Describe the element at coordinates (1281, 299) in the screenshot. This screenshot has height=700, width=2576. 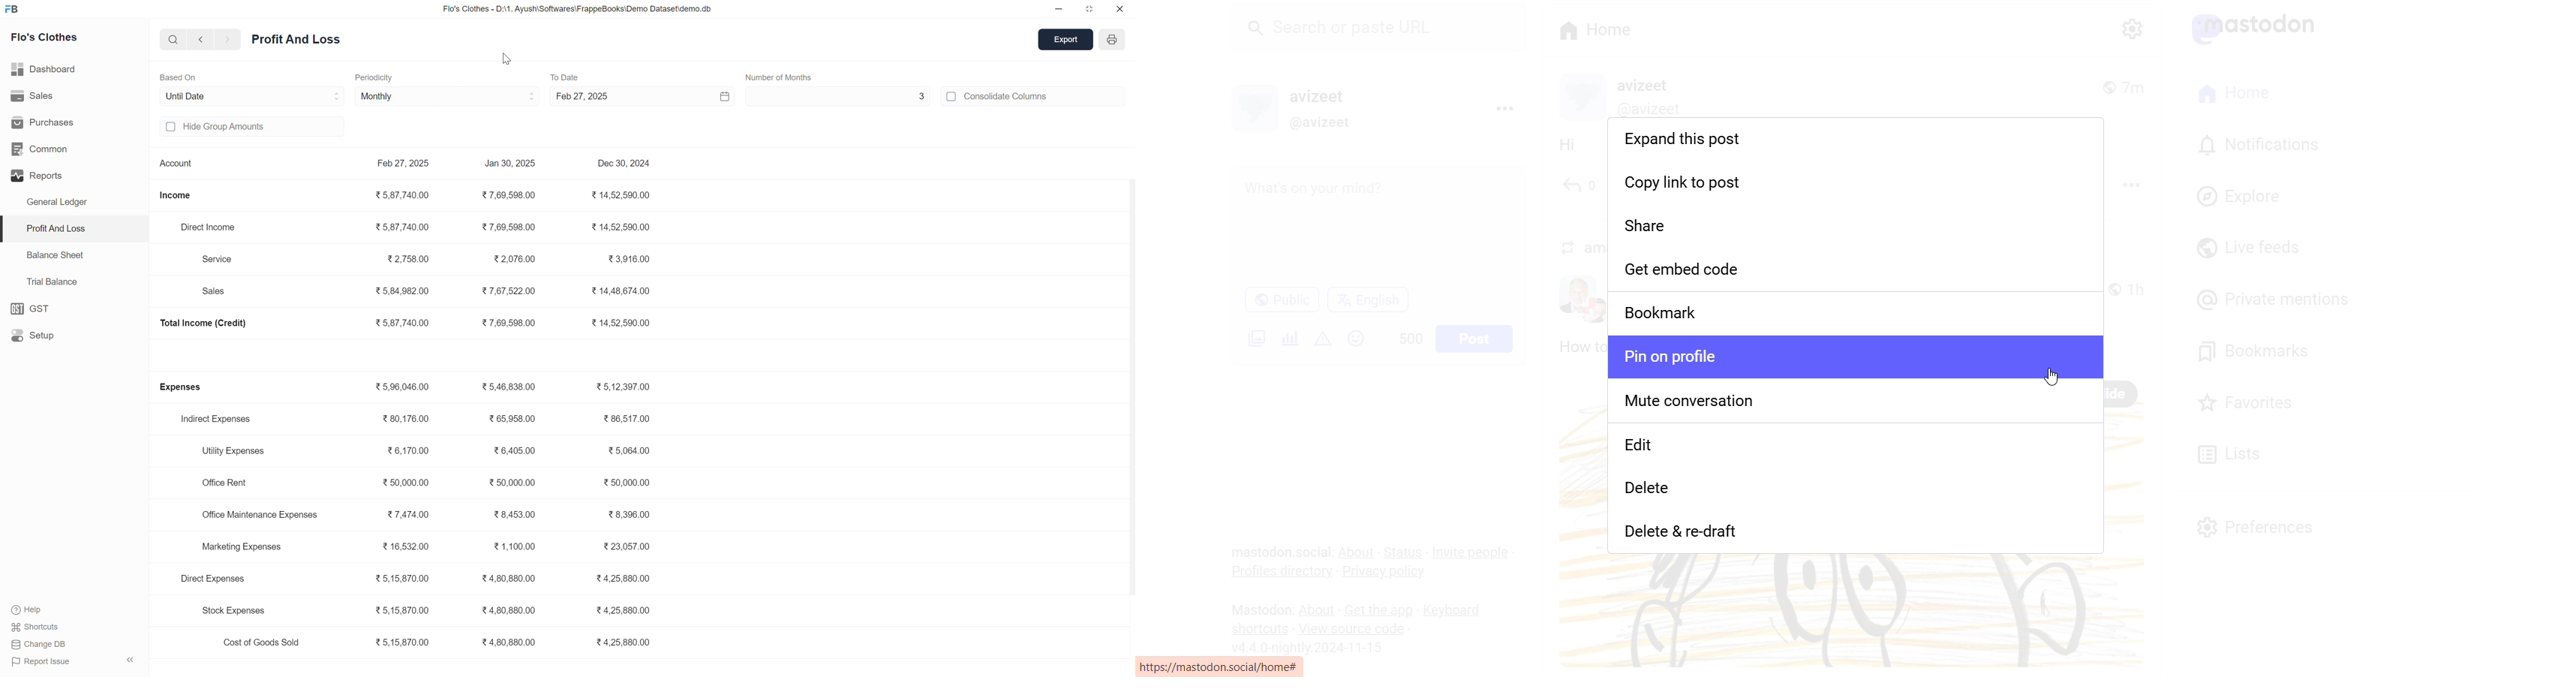
I see `Public` at that location.